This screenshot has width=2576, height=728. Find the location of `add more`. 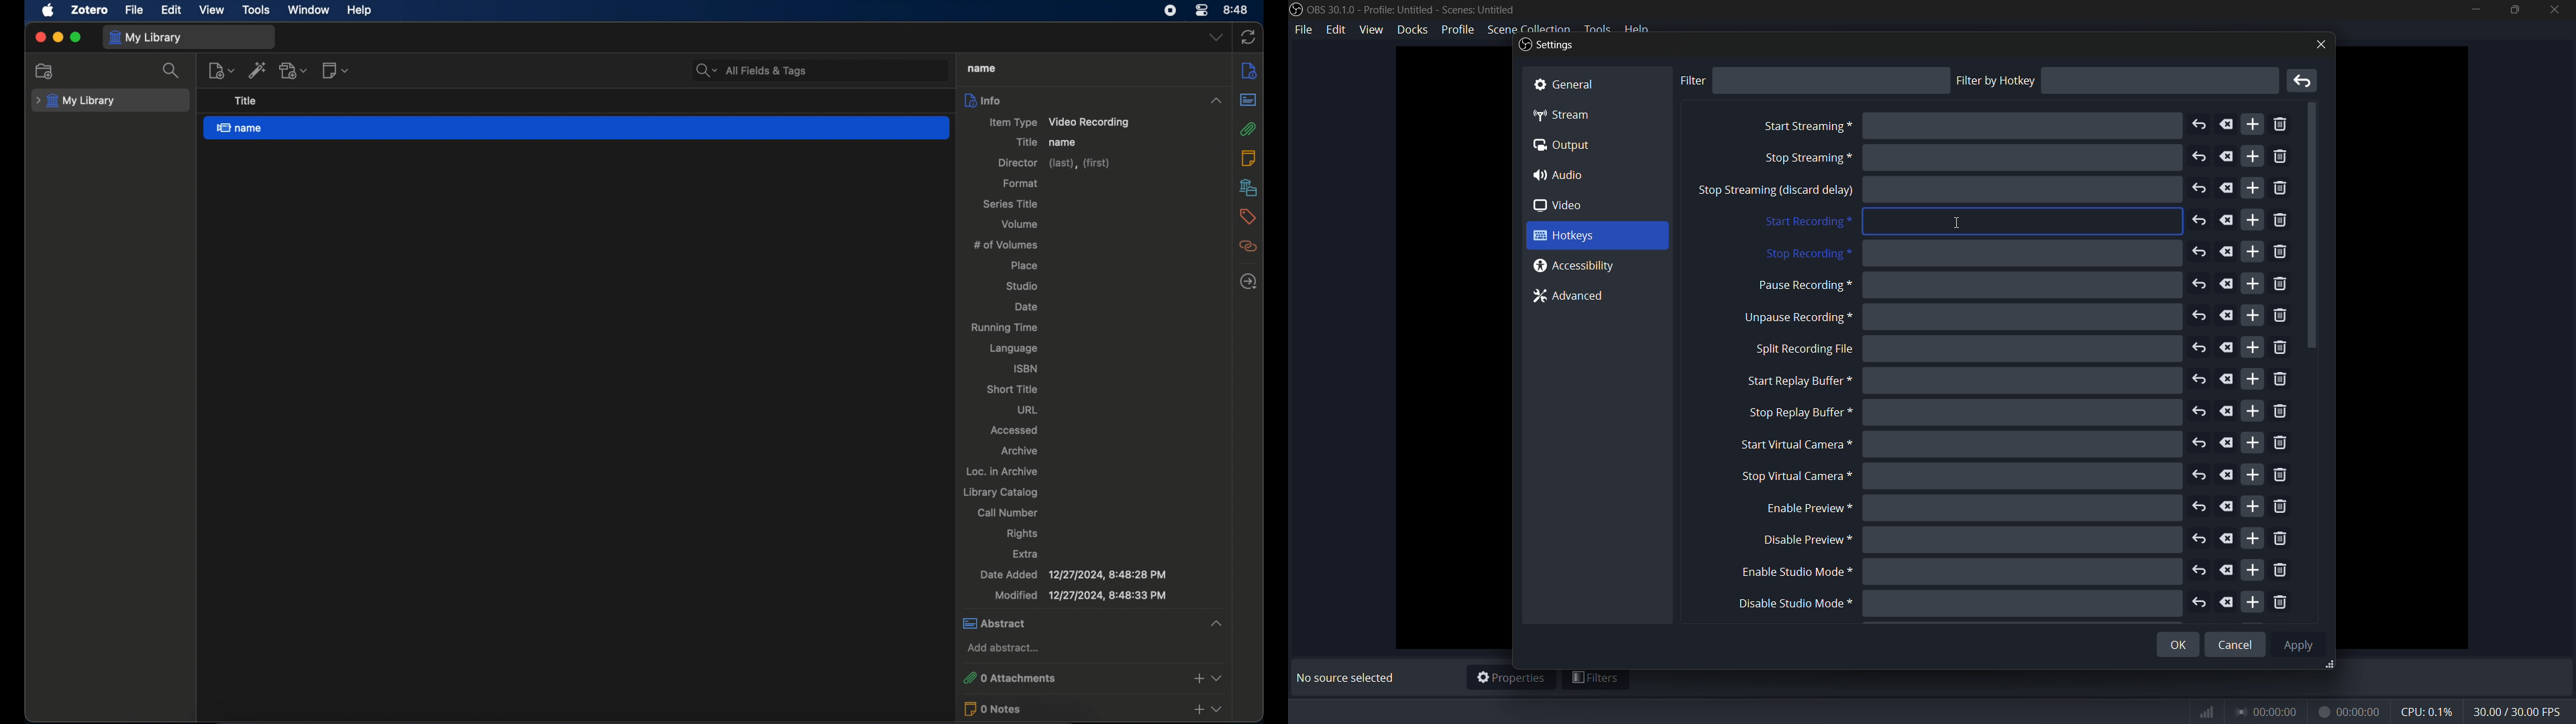

add more is located at coordinates (2254, 221).